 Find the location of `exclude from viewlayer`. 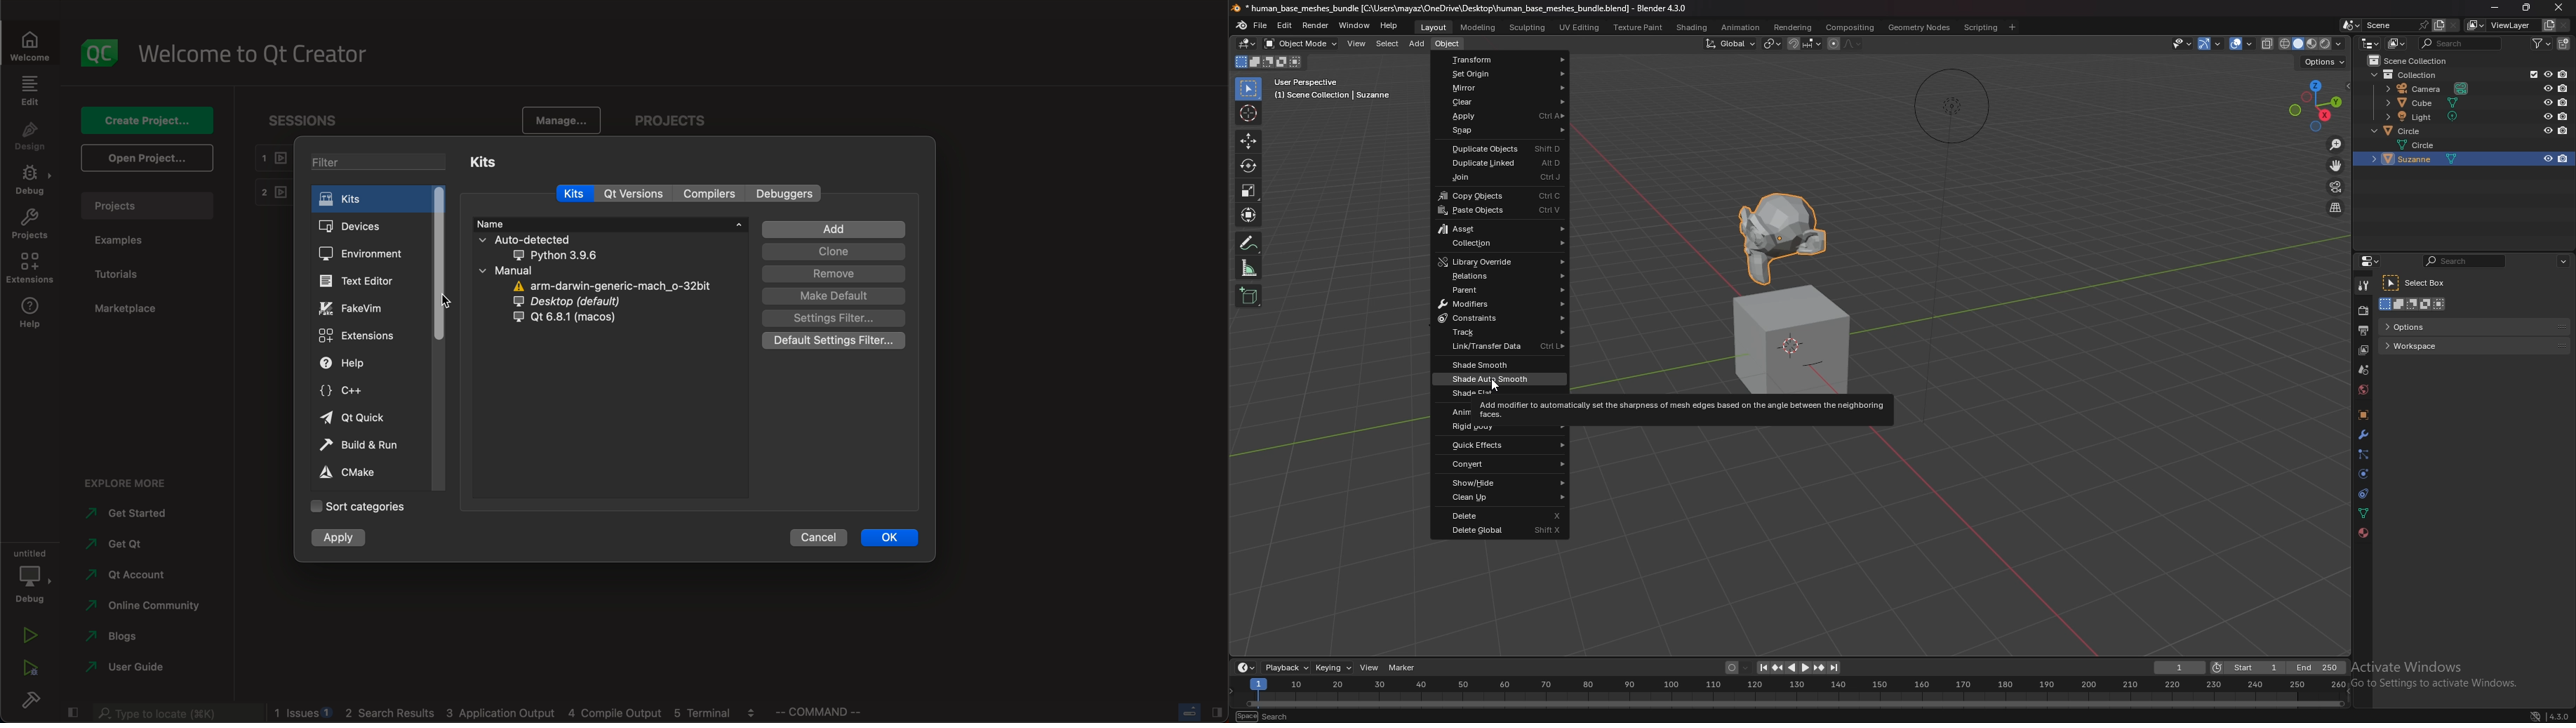

exclude from viewlayer is located at coordinates (2530, 74).